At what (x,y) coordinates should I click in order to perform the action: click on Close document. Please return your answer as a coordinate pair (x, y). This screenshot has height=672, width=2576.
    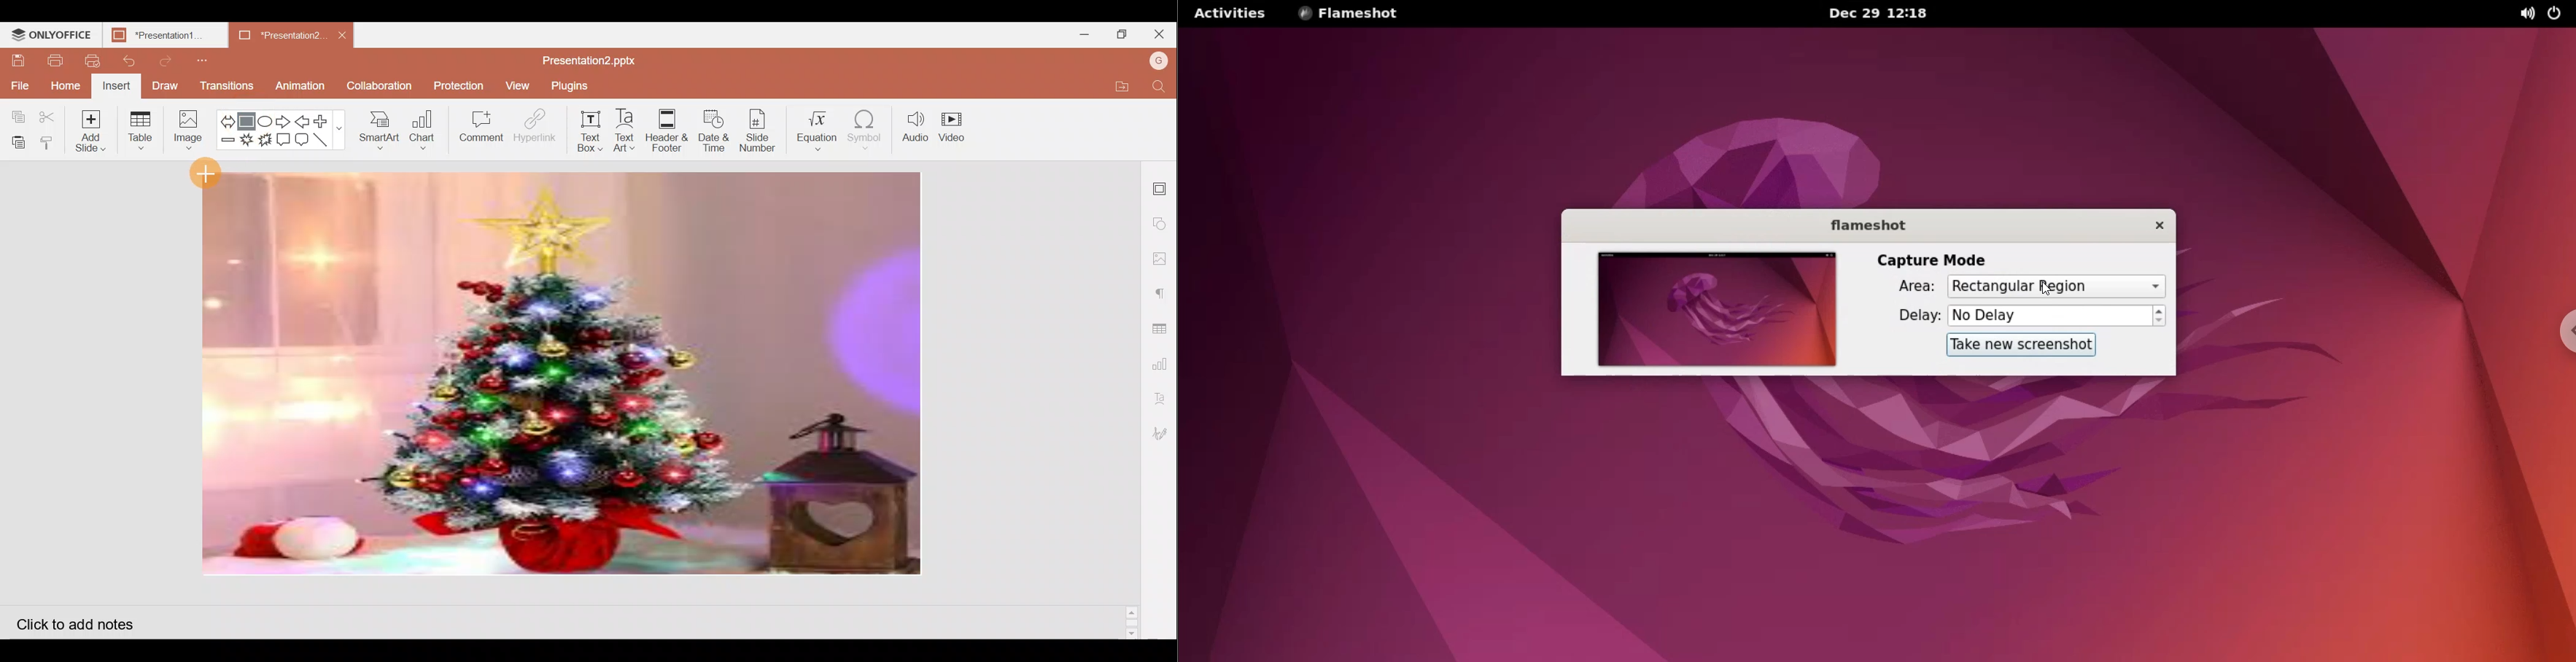
    Looking at the image, I should click on (343, 34).